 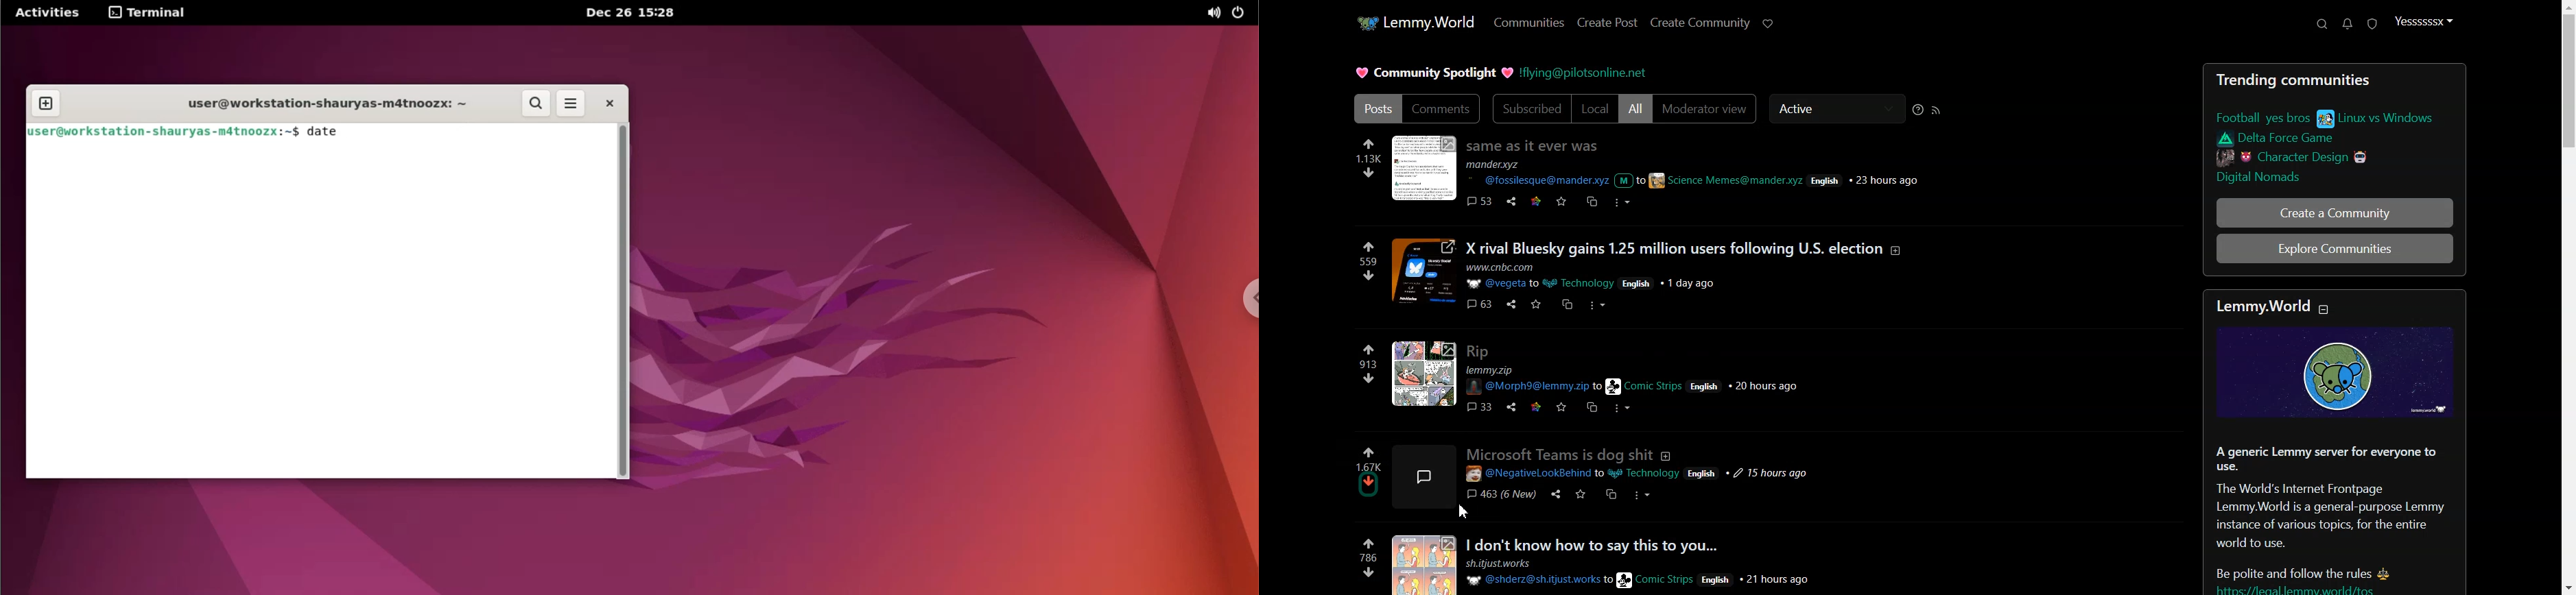 What do you see at coordinates (1244, 12) in the screenshot?
I see `power options` at bounding box center [1244, 12].